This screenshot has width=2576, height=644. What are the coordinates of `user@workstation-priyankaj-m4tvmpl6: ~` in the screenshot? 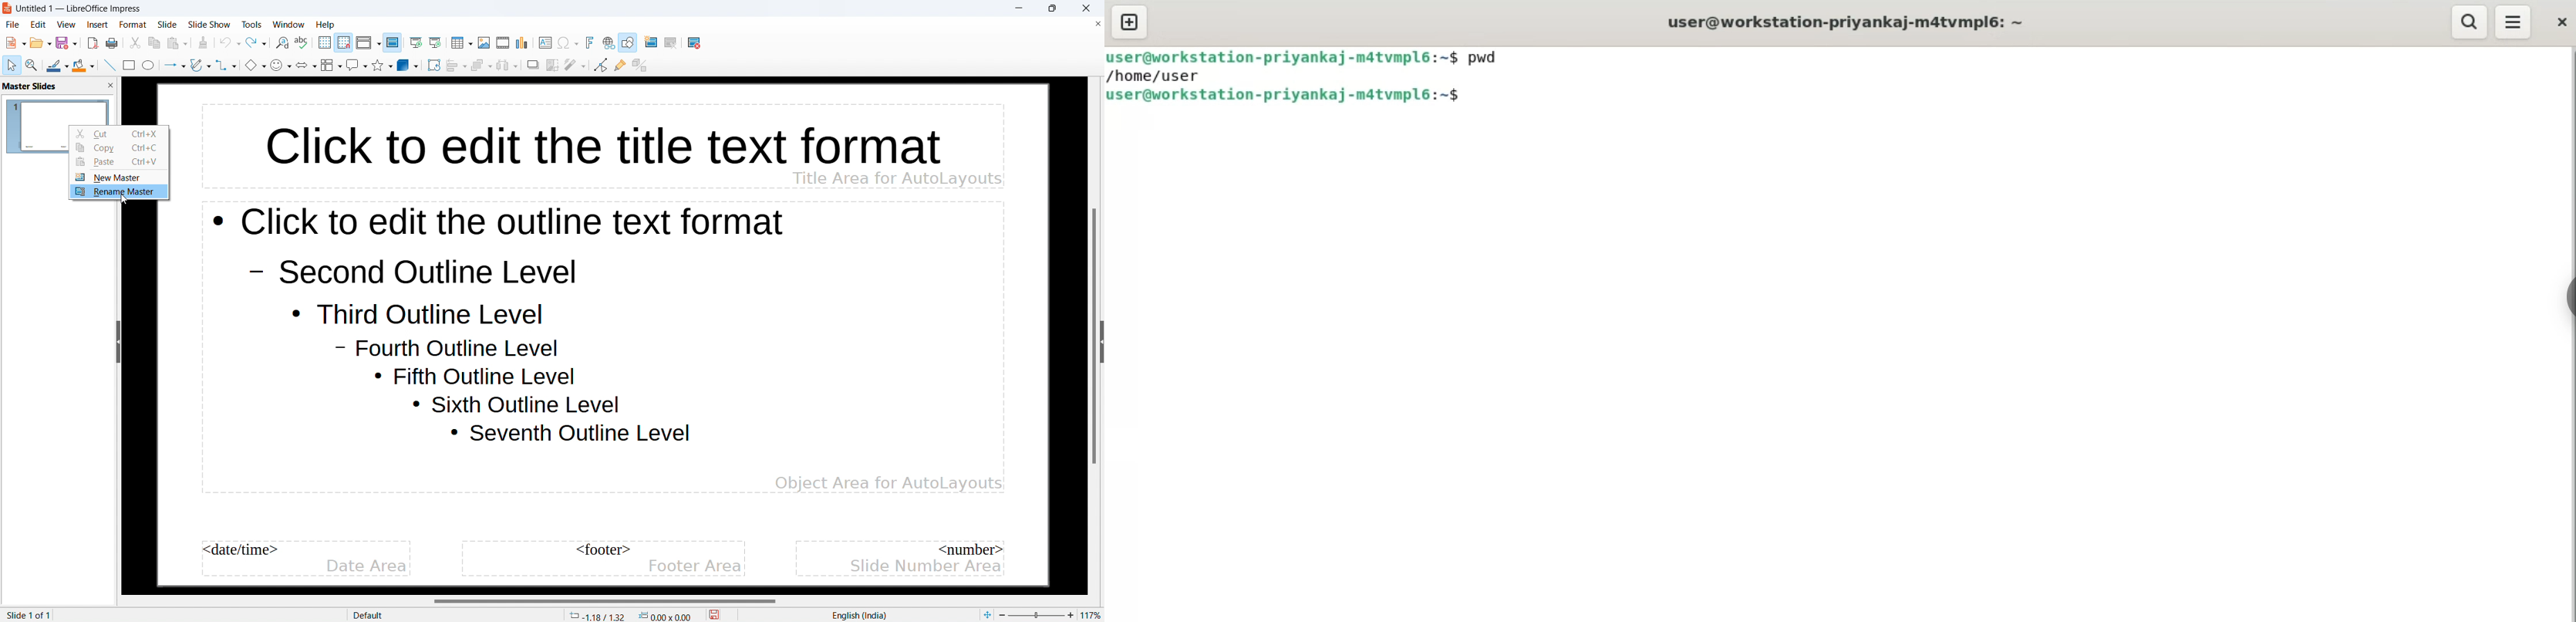 It's located at (1853, 21).